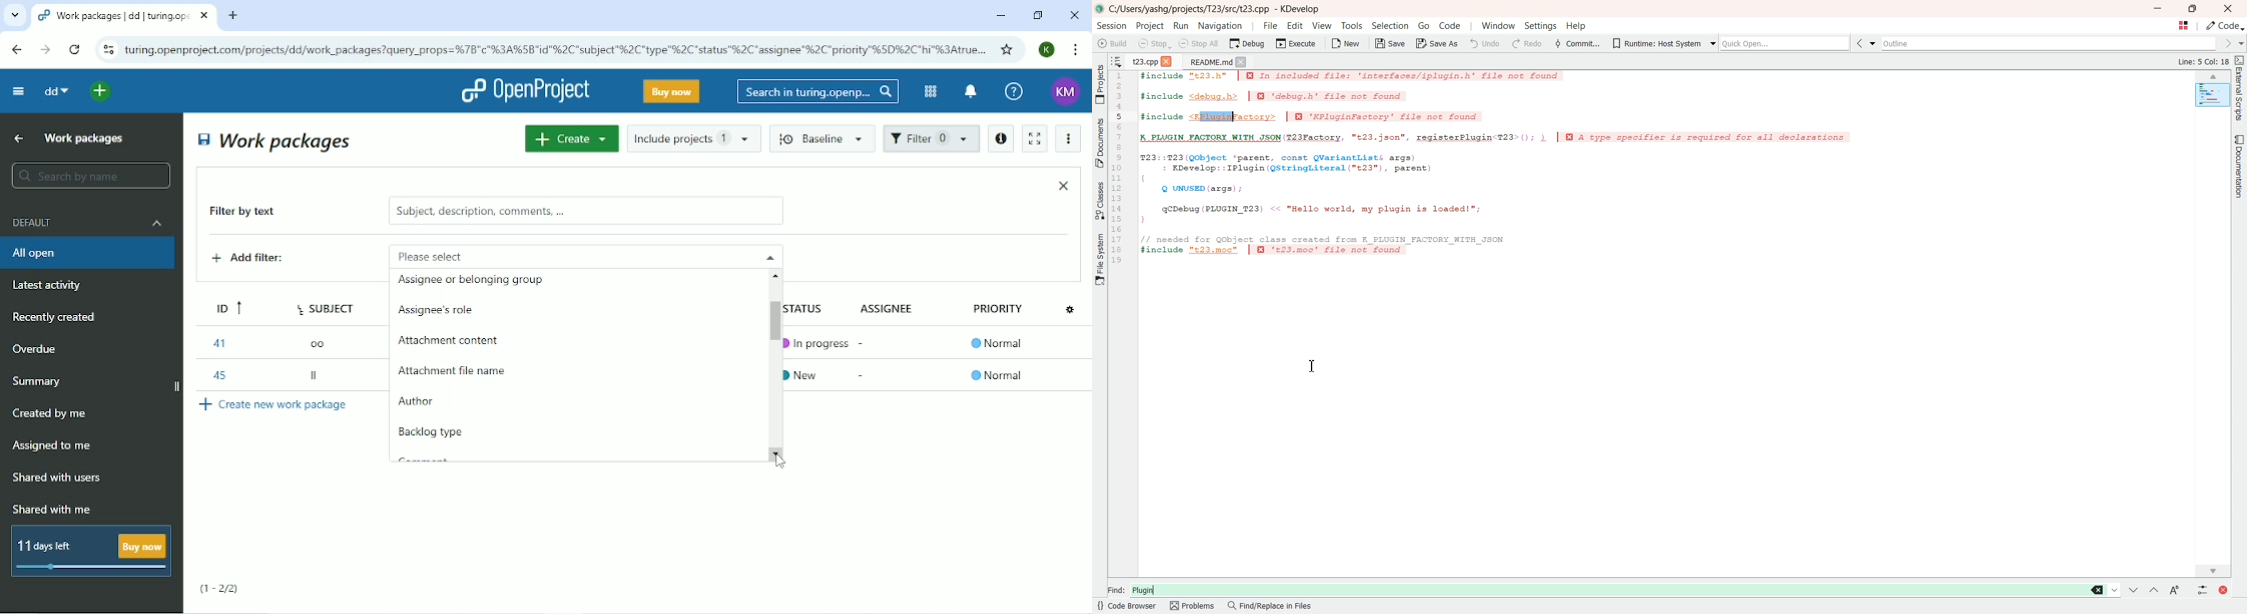 This screenshot has width=2268, height=616. I want to click on Recently created, so click(58, 317).